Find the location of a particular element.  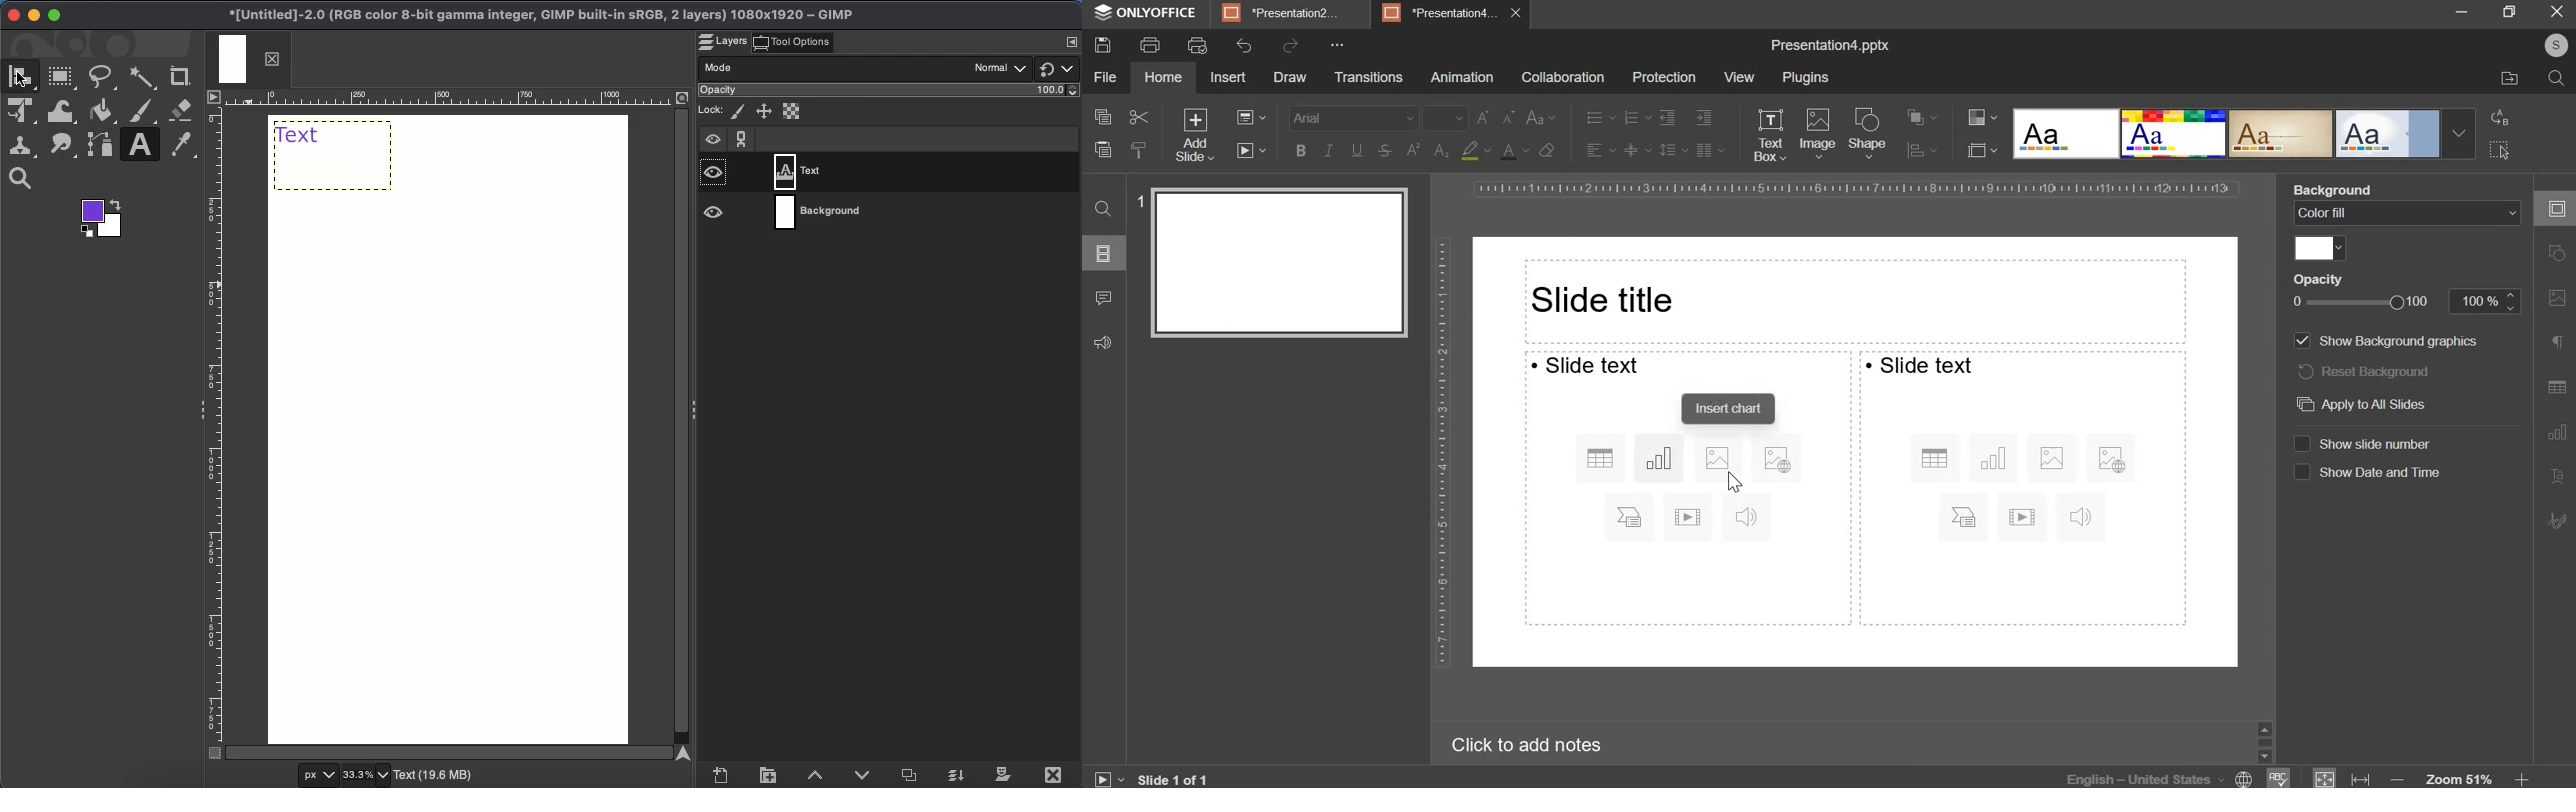

cut is located at coordinates (1138, 117).